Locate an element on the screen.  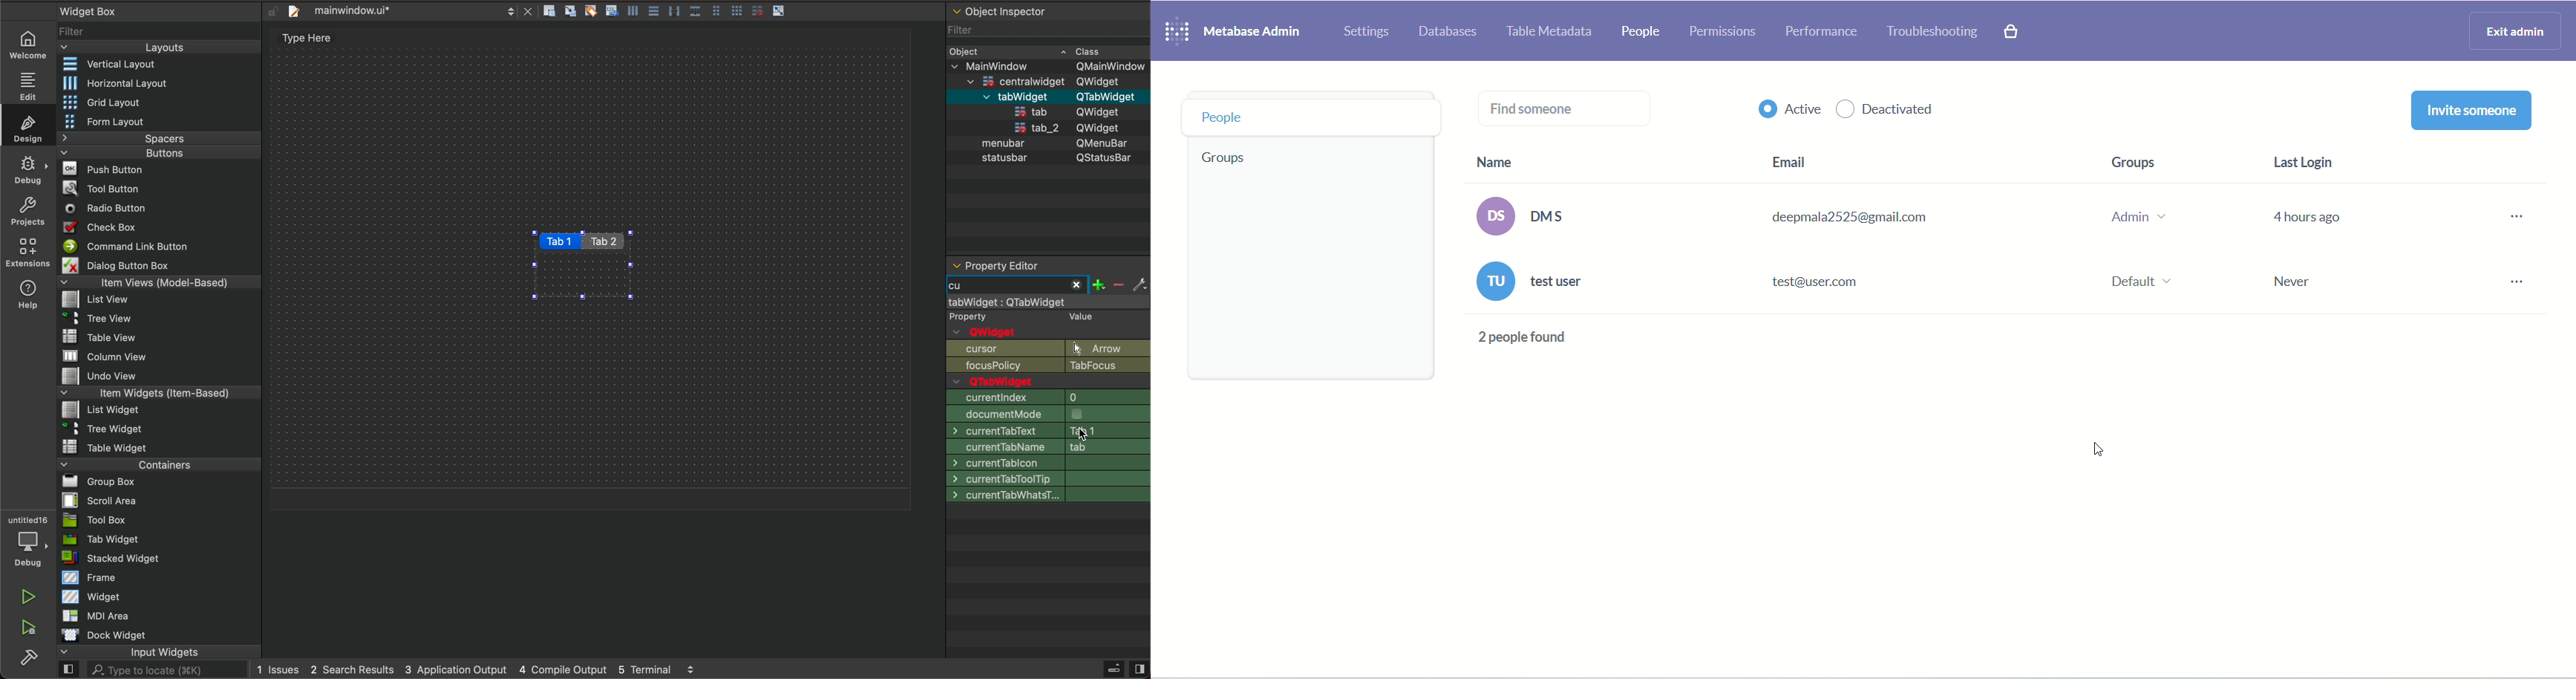
object inspector is located at coordinates (1048, 13).